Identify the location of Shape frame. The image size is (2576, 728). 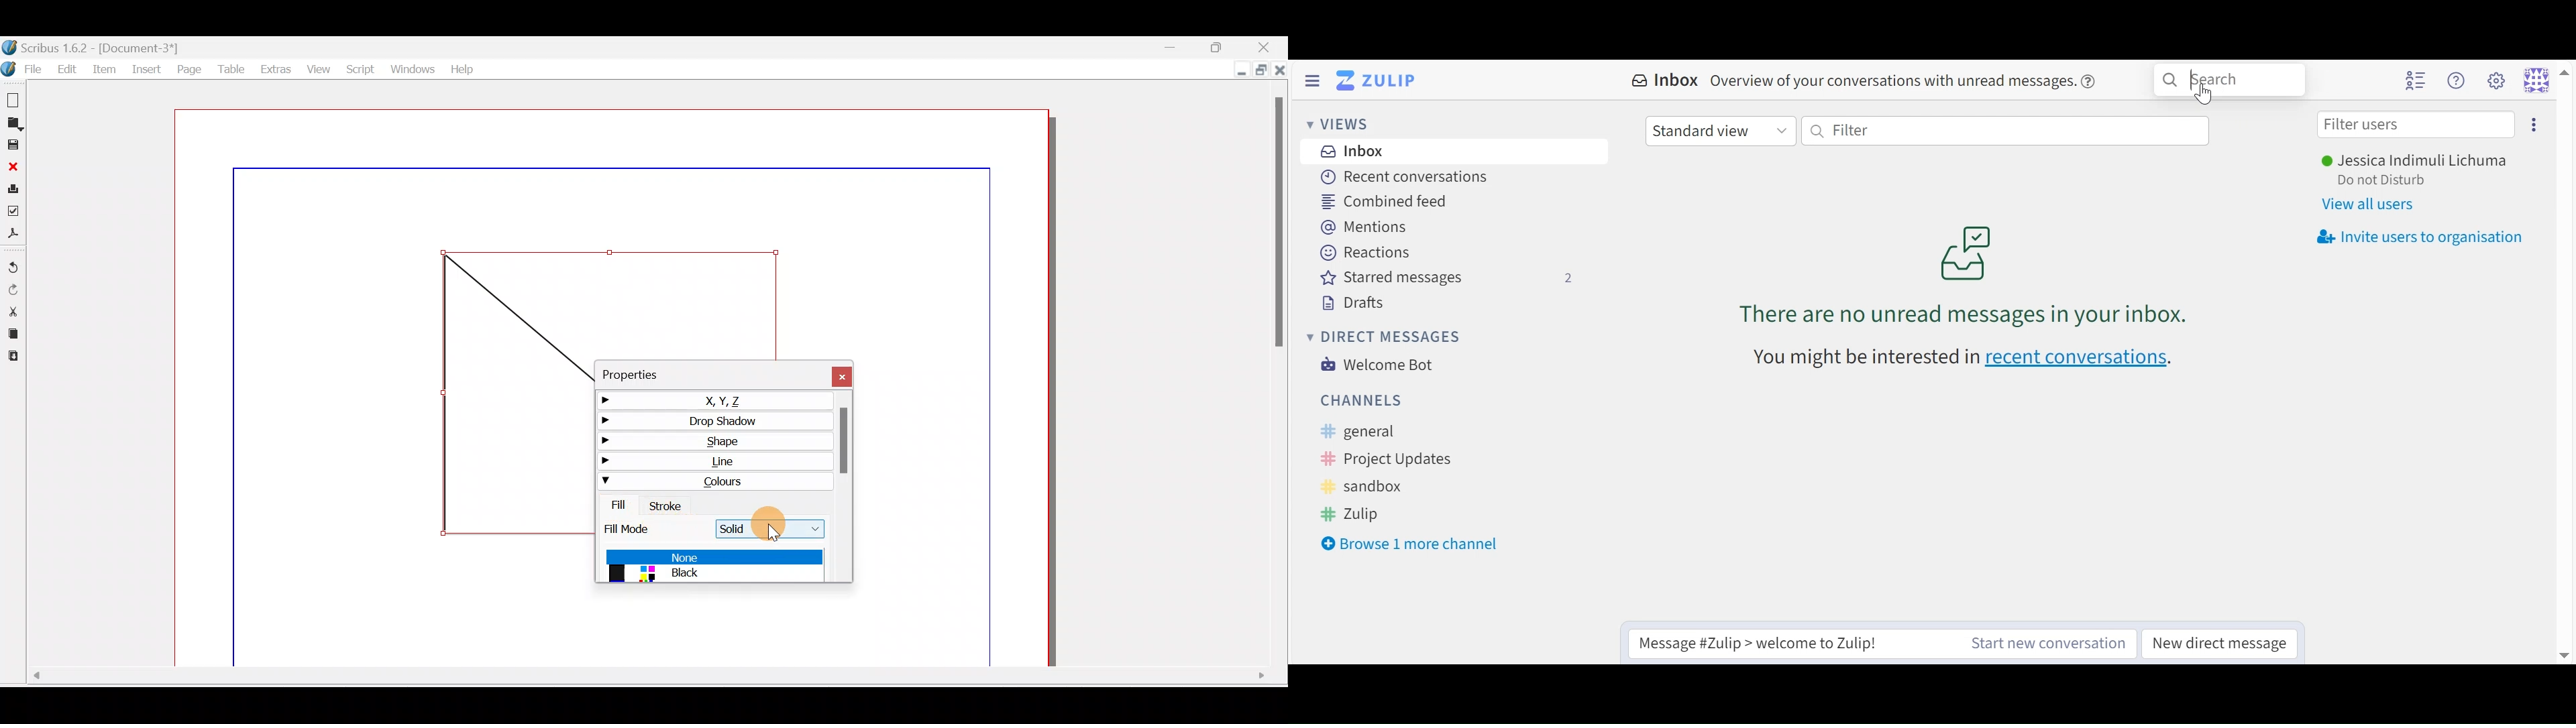
(513, 395).